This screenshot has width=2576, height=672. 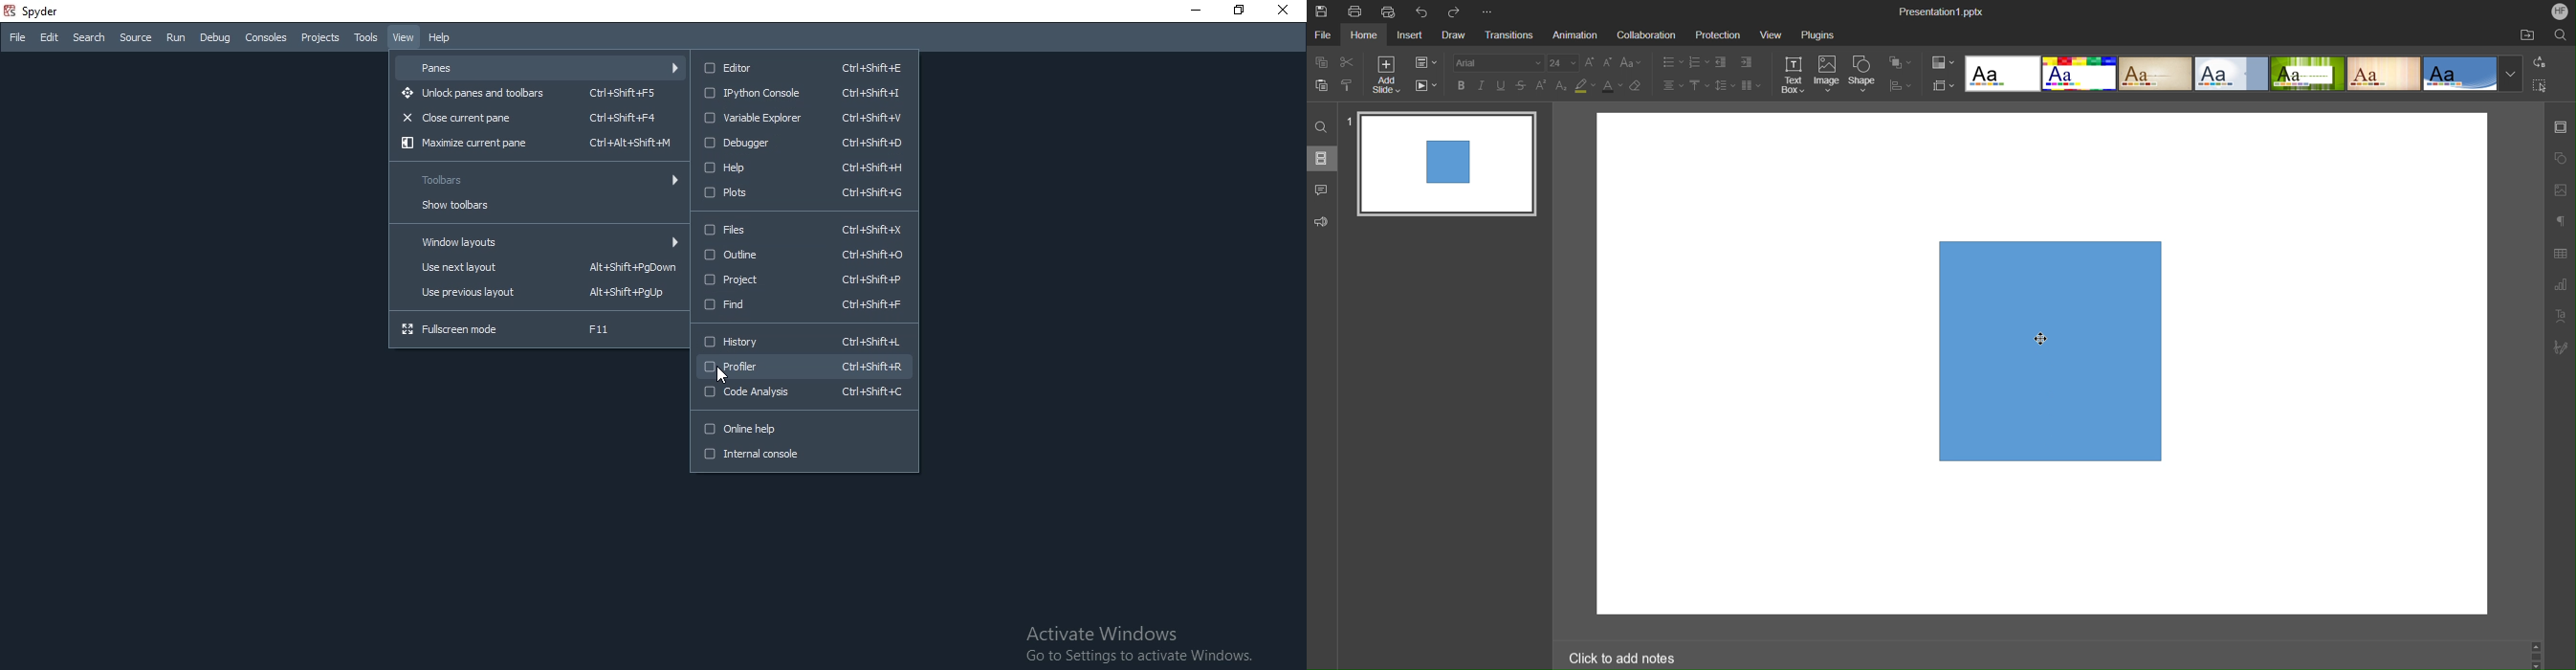 I want to click on Font Size, so click(x=1563, y=64).